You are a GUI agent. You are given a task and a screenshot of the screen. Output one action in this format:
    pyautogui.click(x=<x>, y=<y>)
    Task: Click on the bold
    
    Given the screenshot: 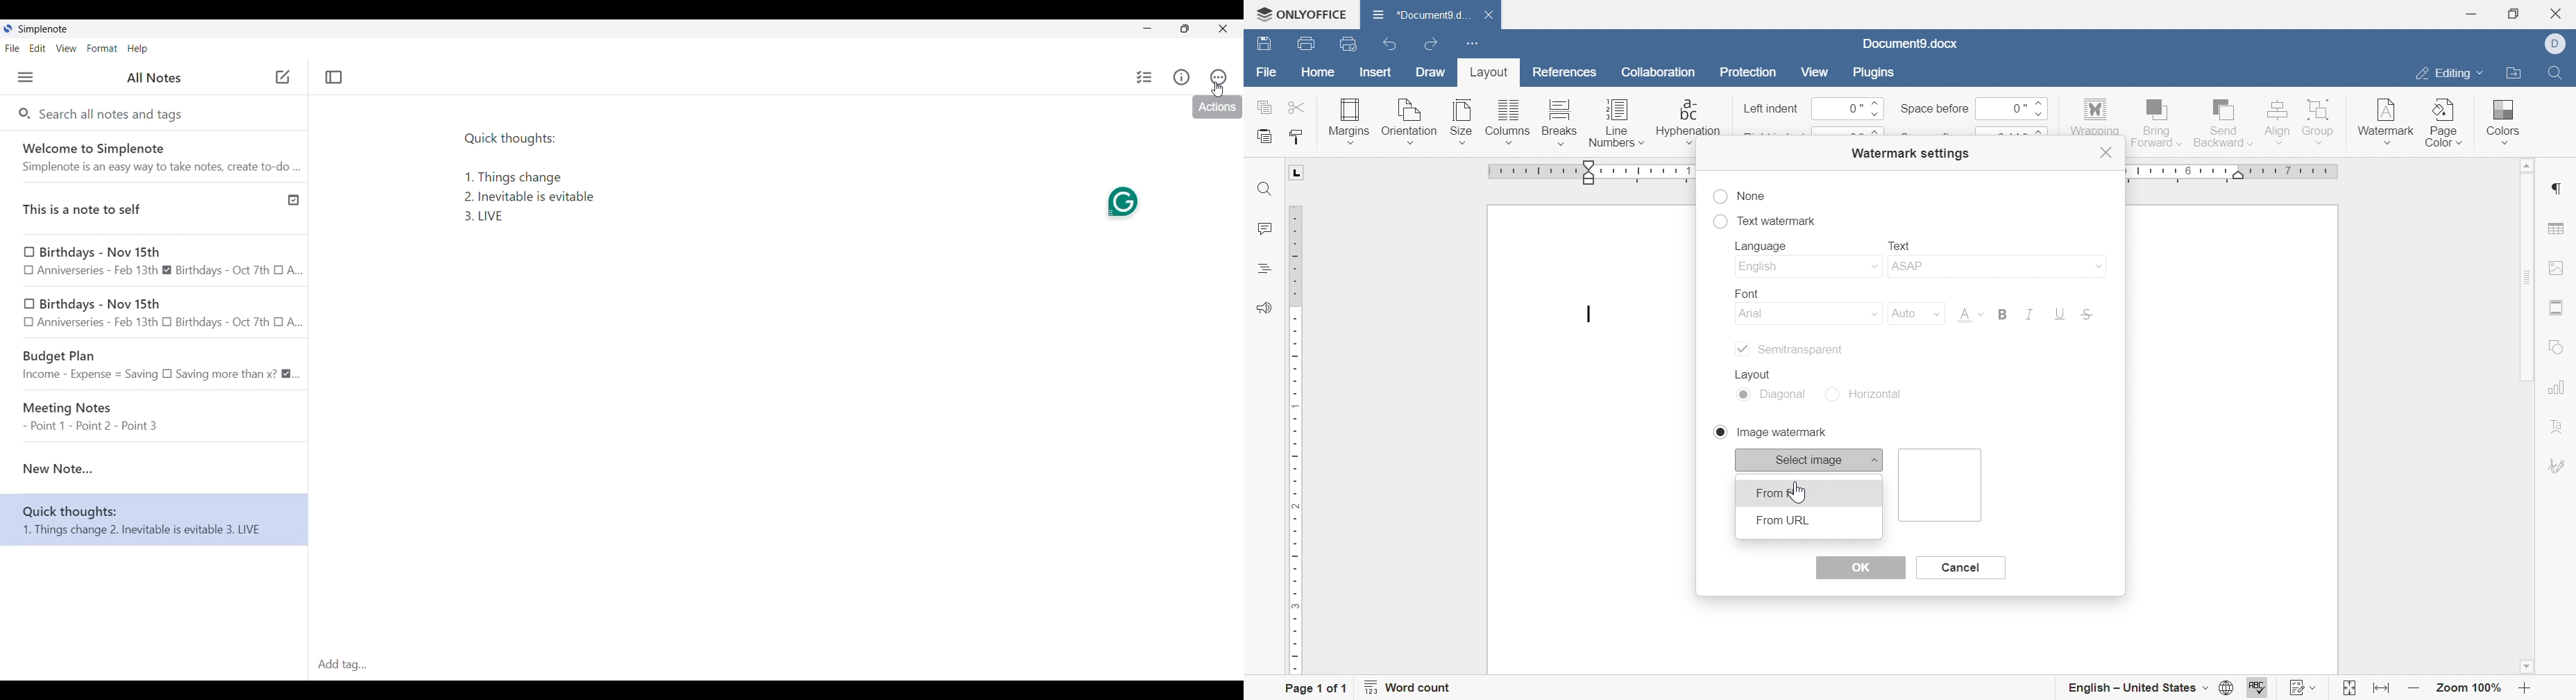 What is the action you would take?
    pyautogui.click(x=2001, y=313)
    